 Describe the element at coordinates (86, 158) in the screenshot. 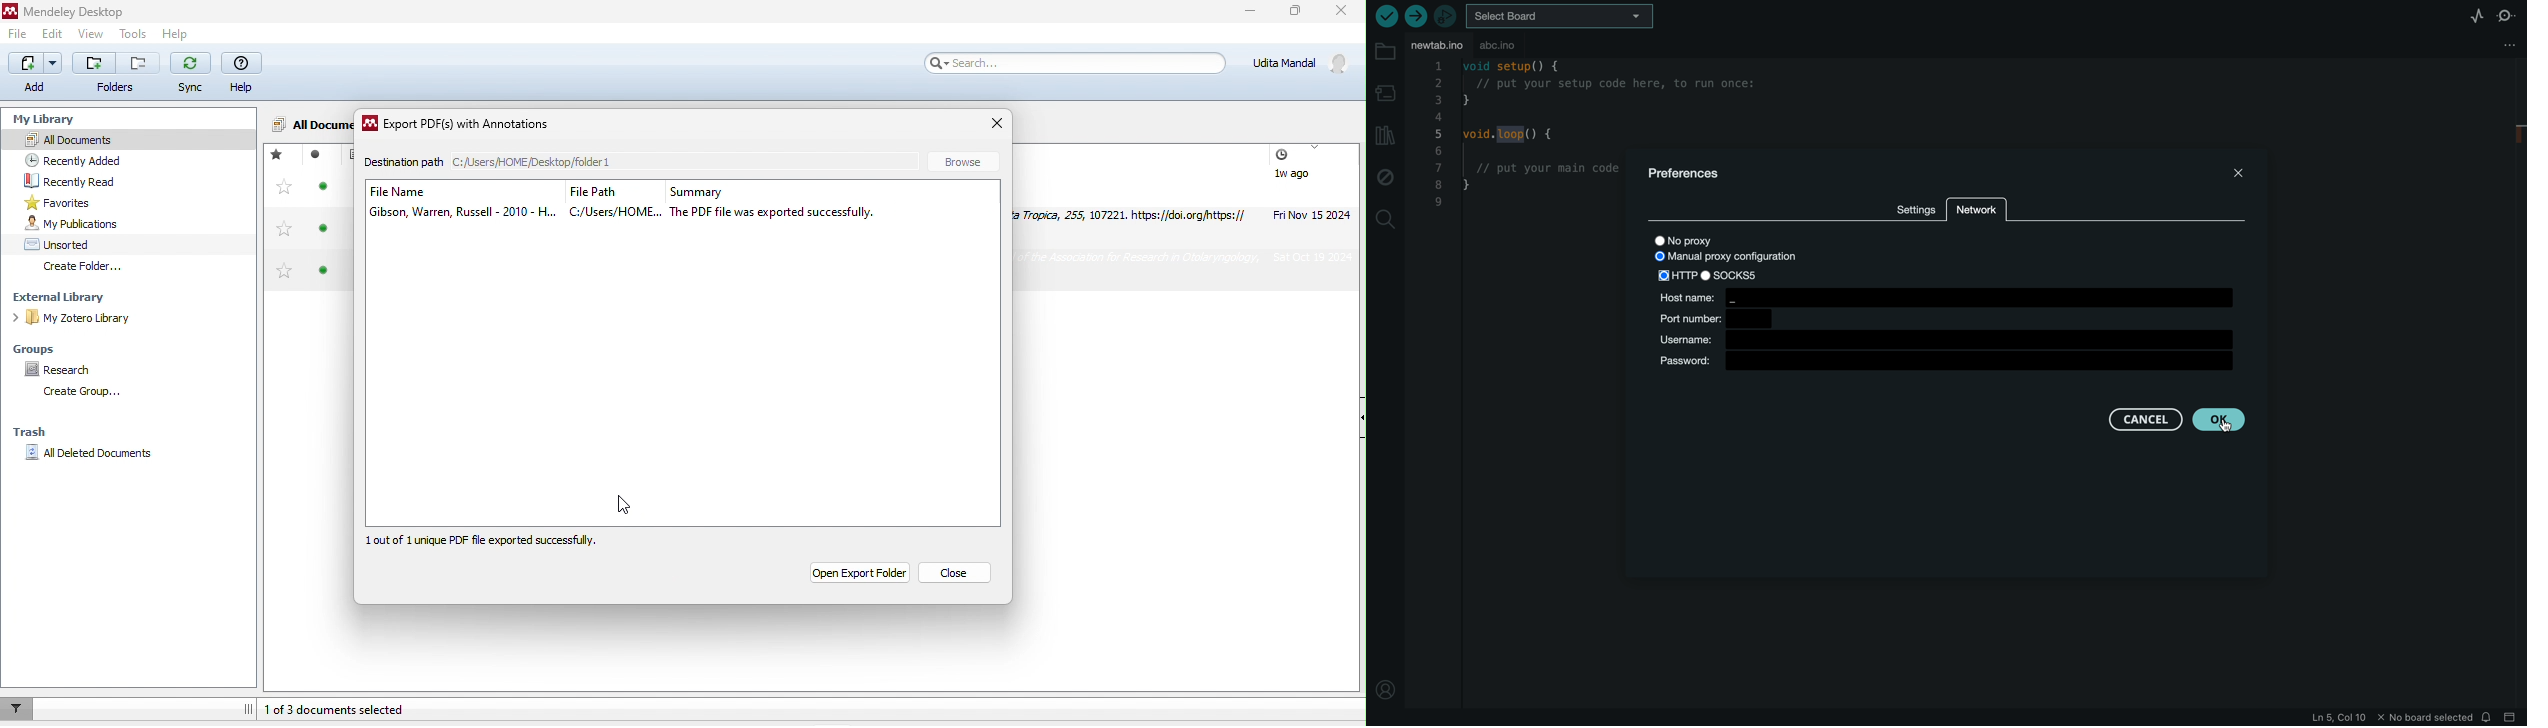

I see `recently added` at that location.